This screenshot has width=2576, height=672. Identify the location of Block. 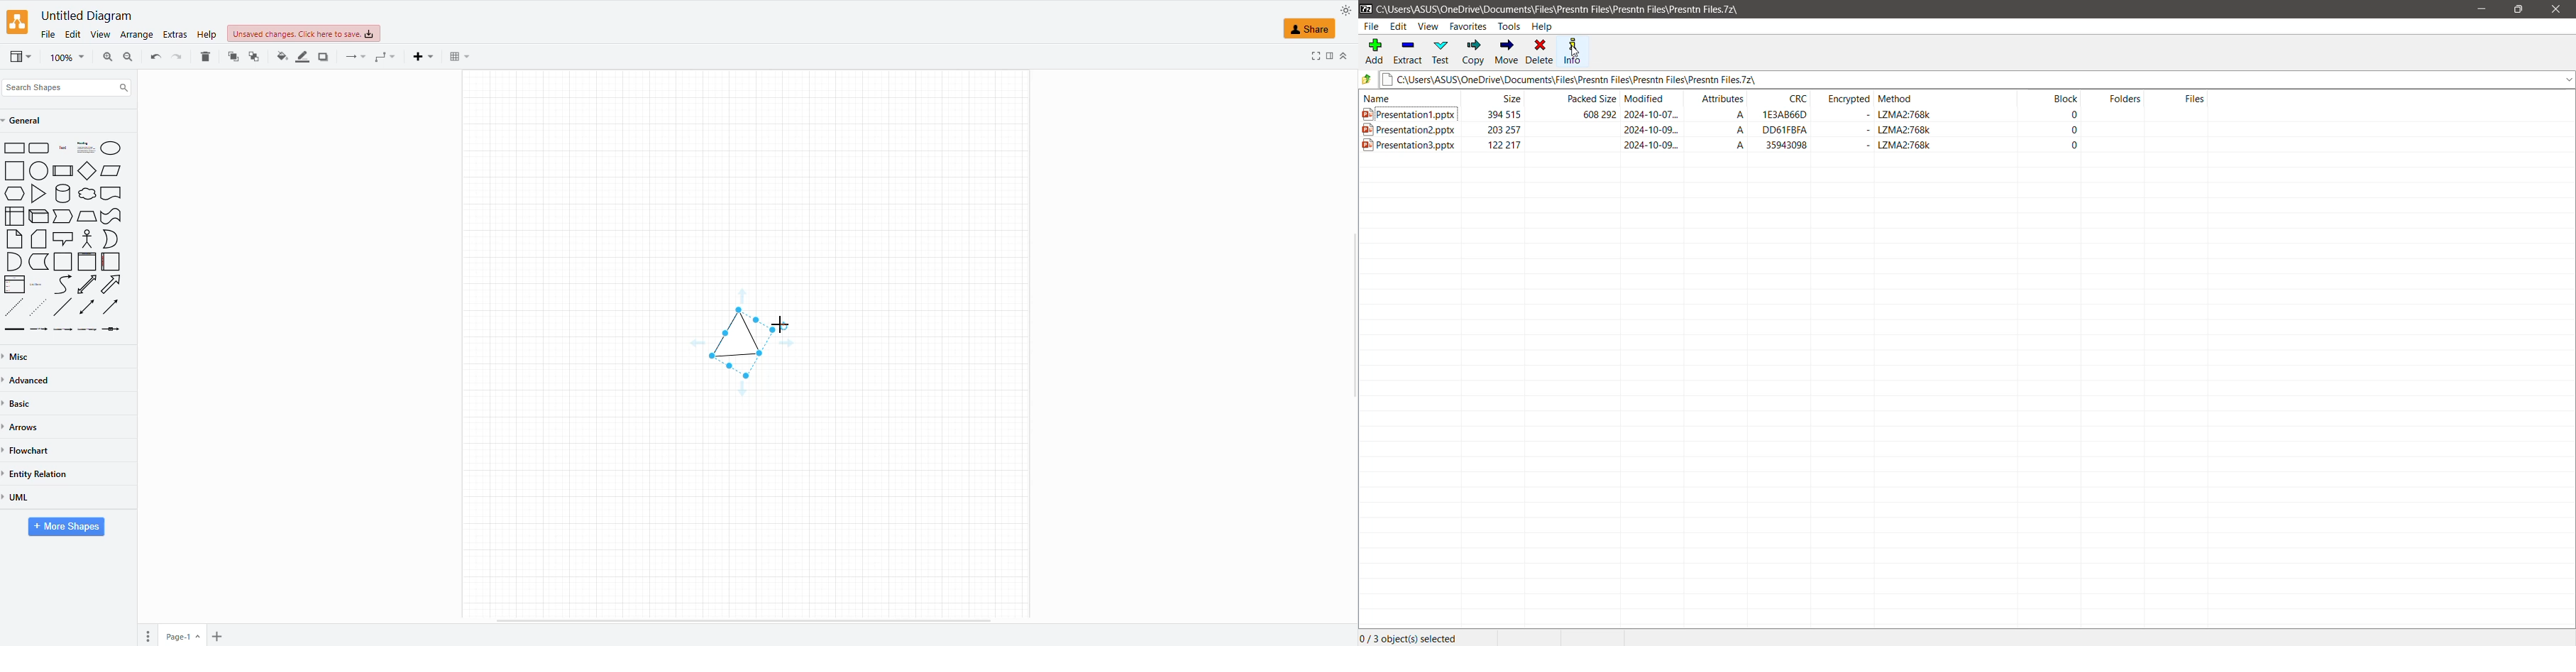
(2066, 100).